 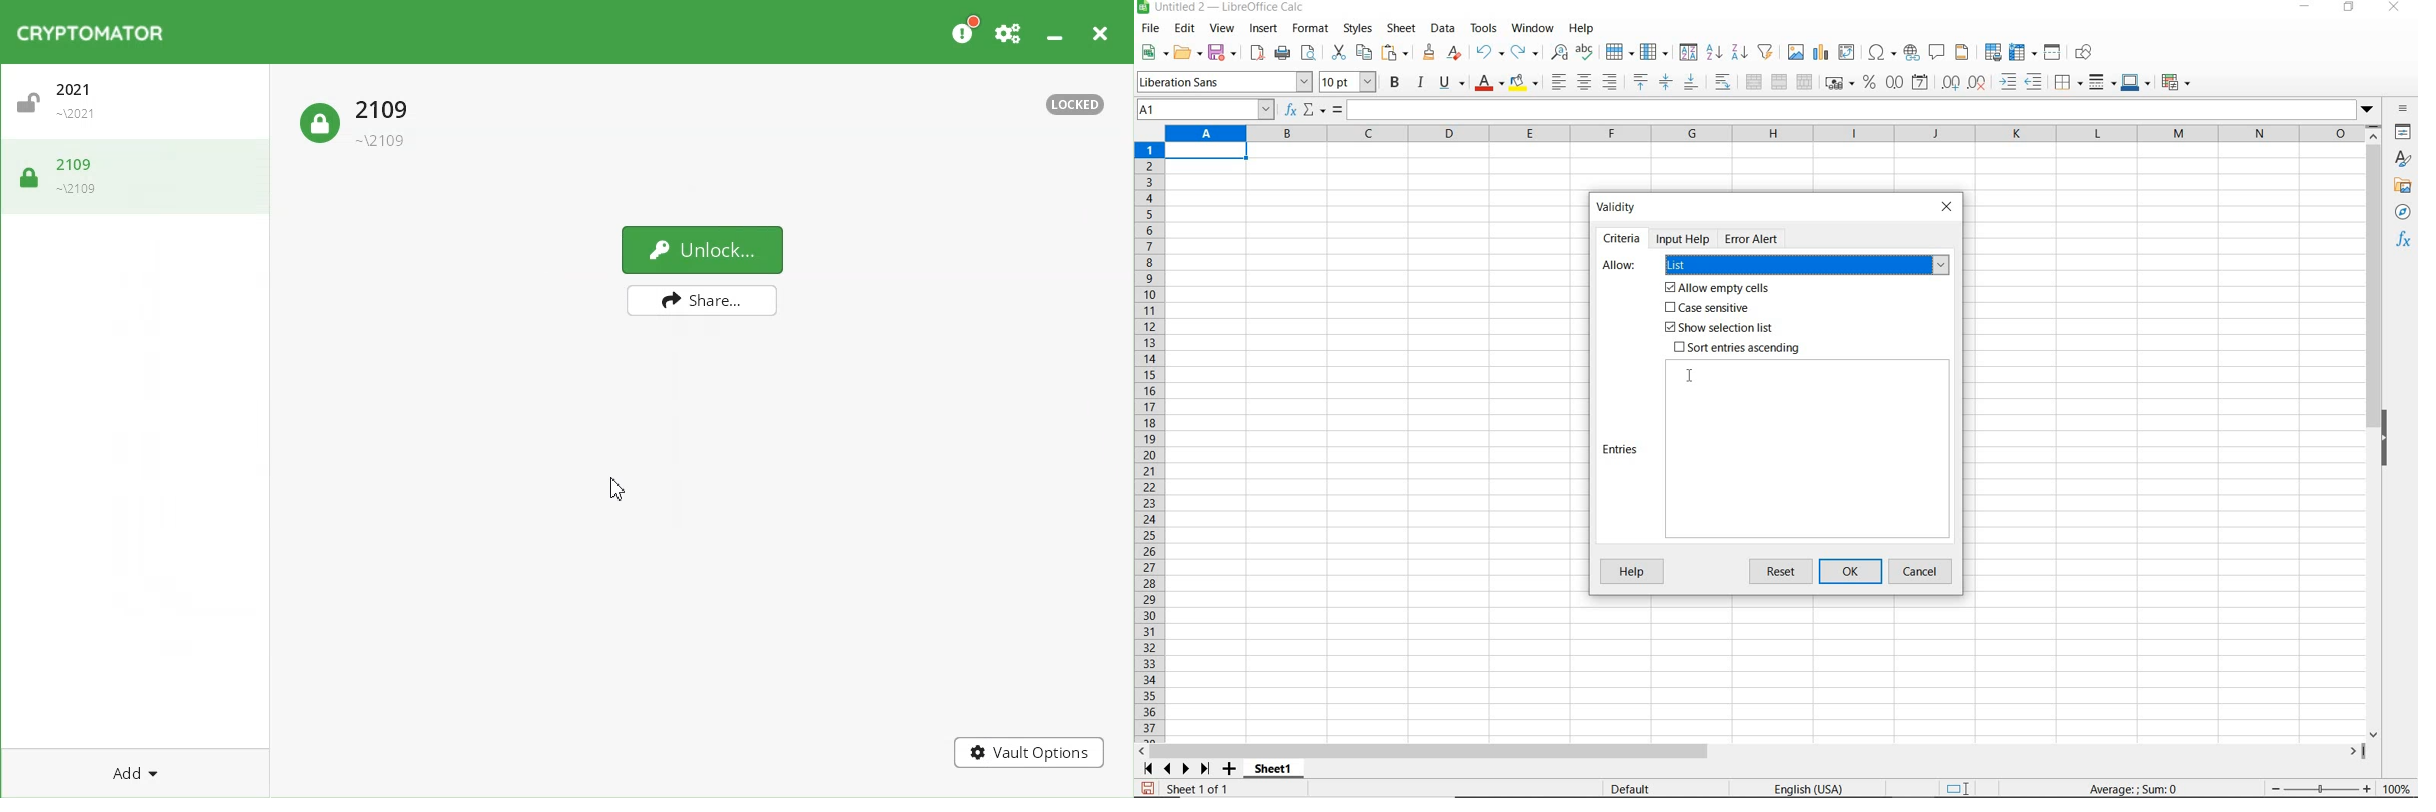 What do you see at coordinates (1760, 238) in the screenshot?
I see `Error Alert` at bounding box center [1760, 238].